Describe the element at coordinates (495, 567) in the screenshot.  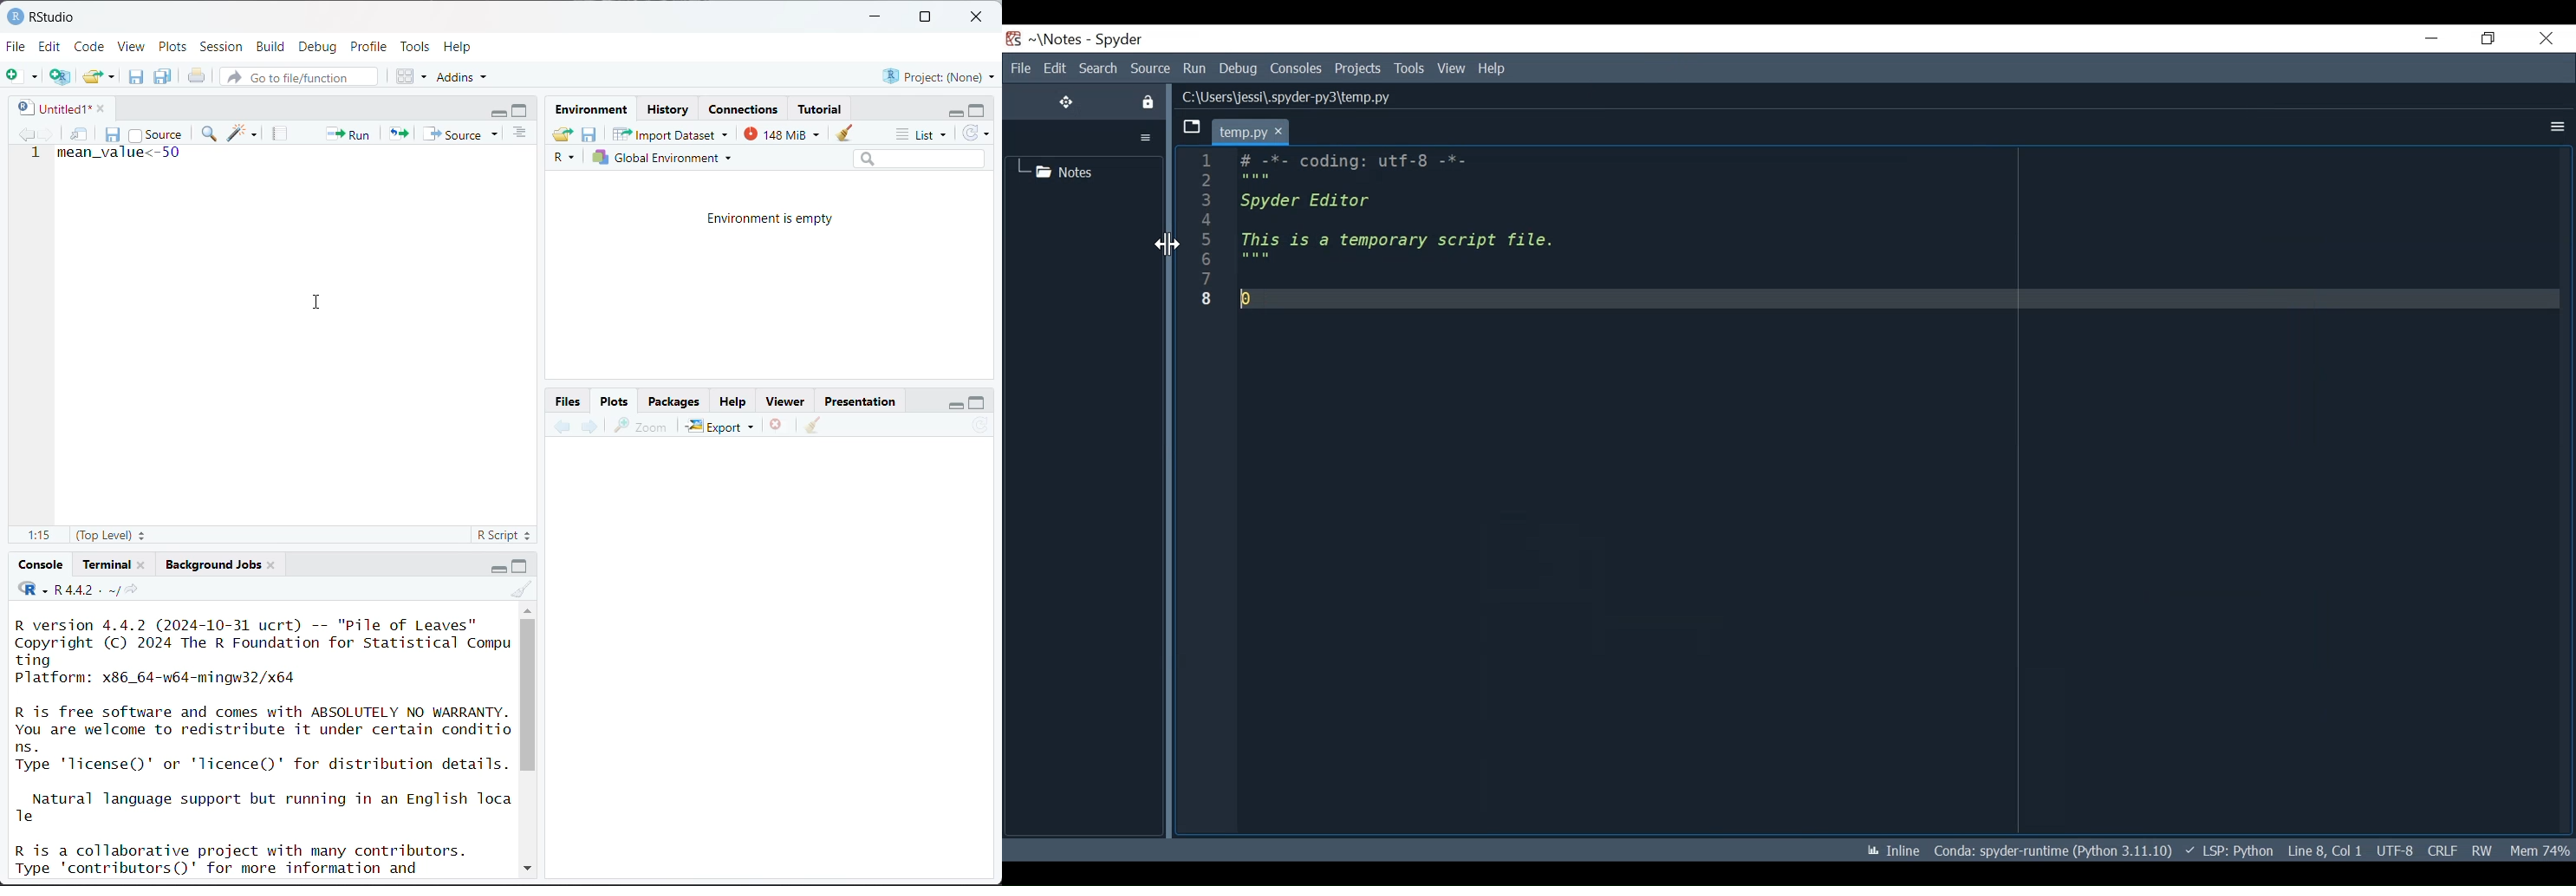
I see `minimize` at that location.